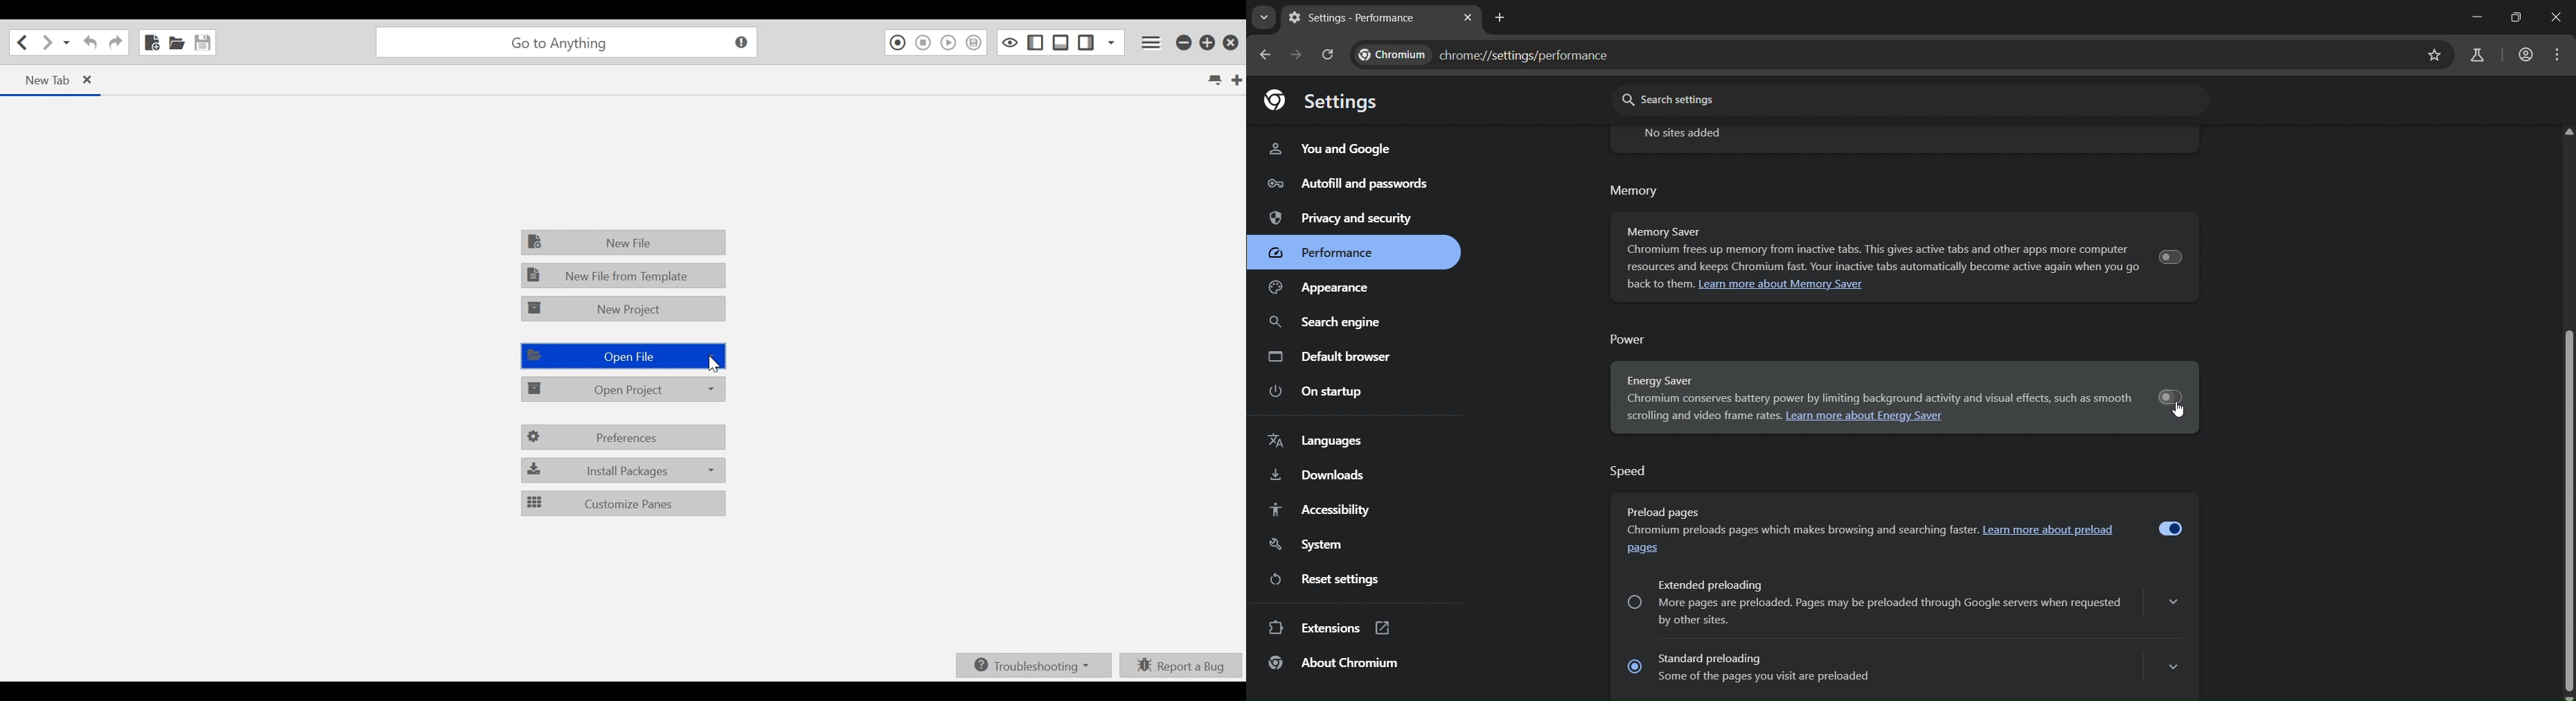  Describe the element at coordinates (1351, 185) in the screenshot. I see `autofill and passwords` at that location.